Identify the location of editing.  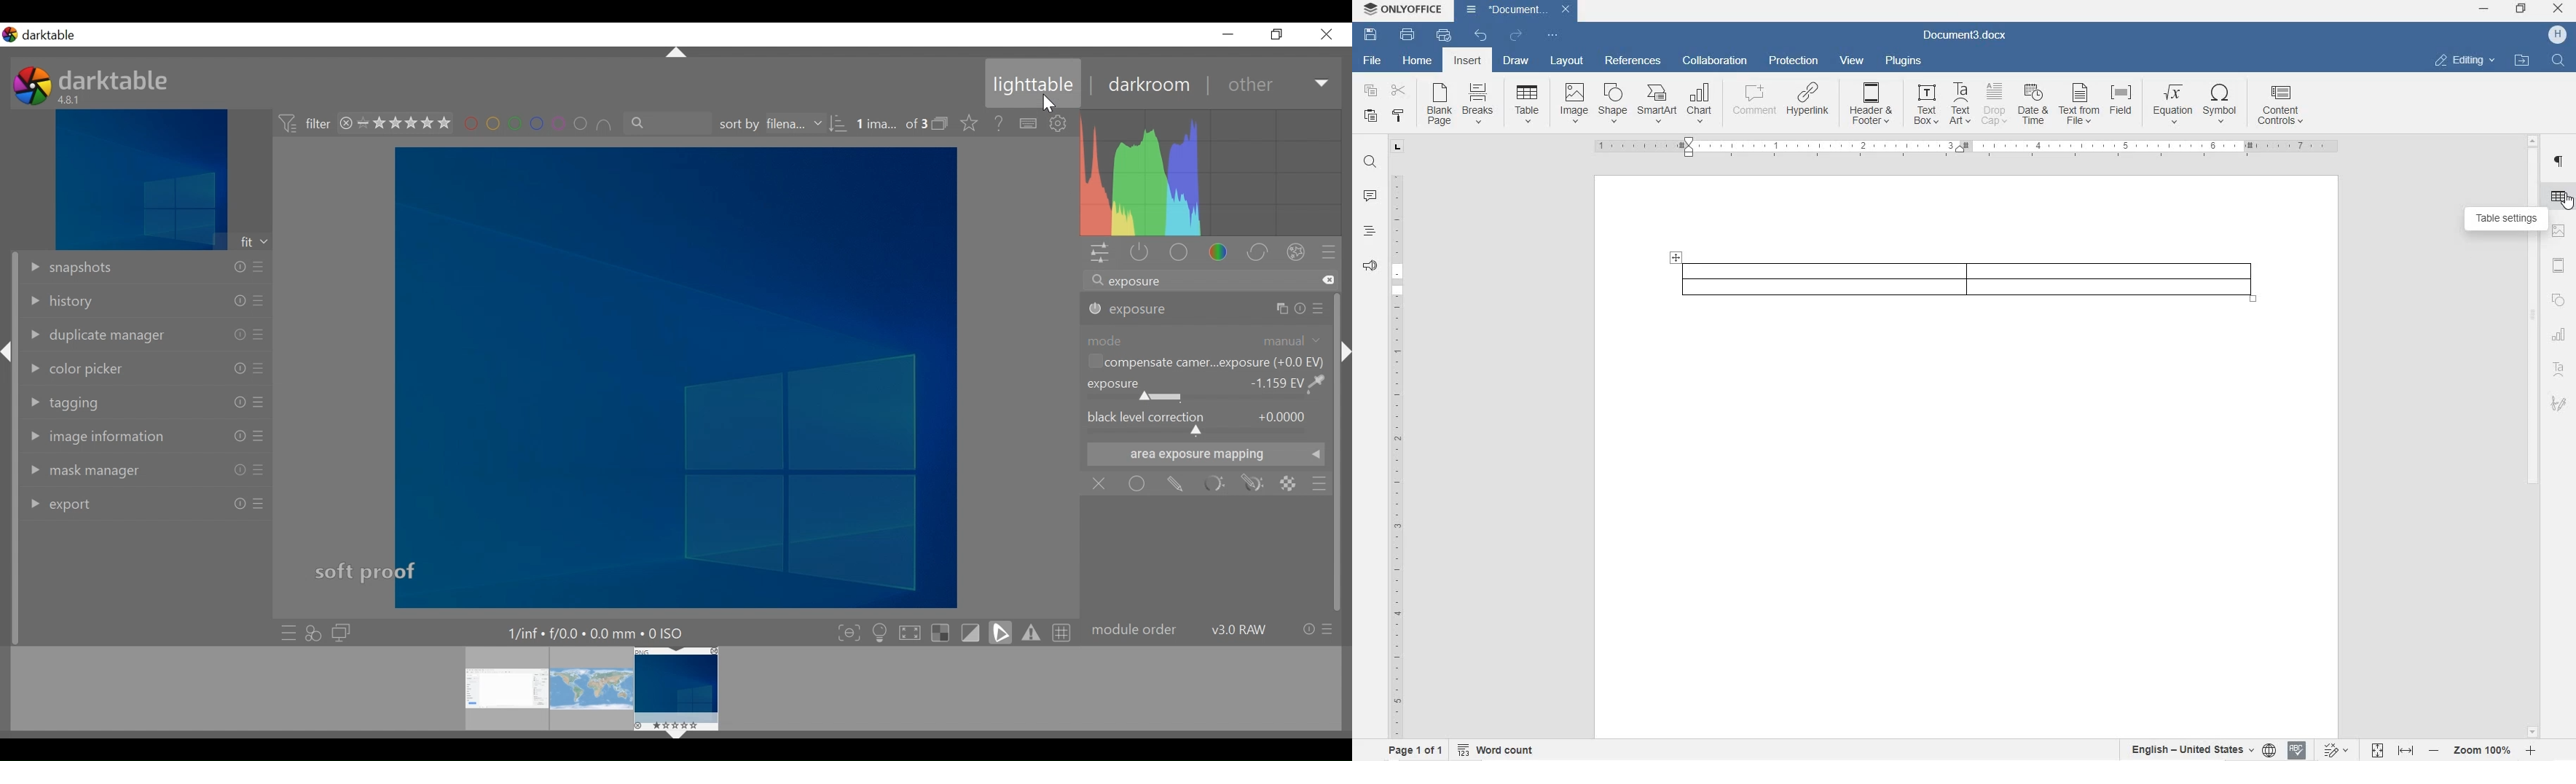
(2465, 60).